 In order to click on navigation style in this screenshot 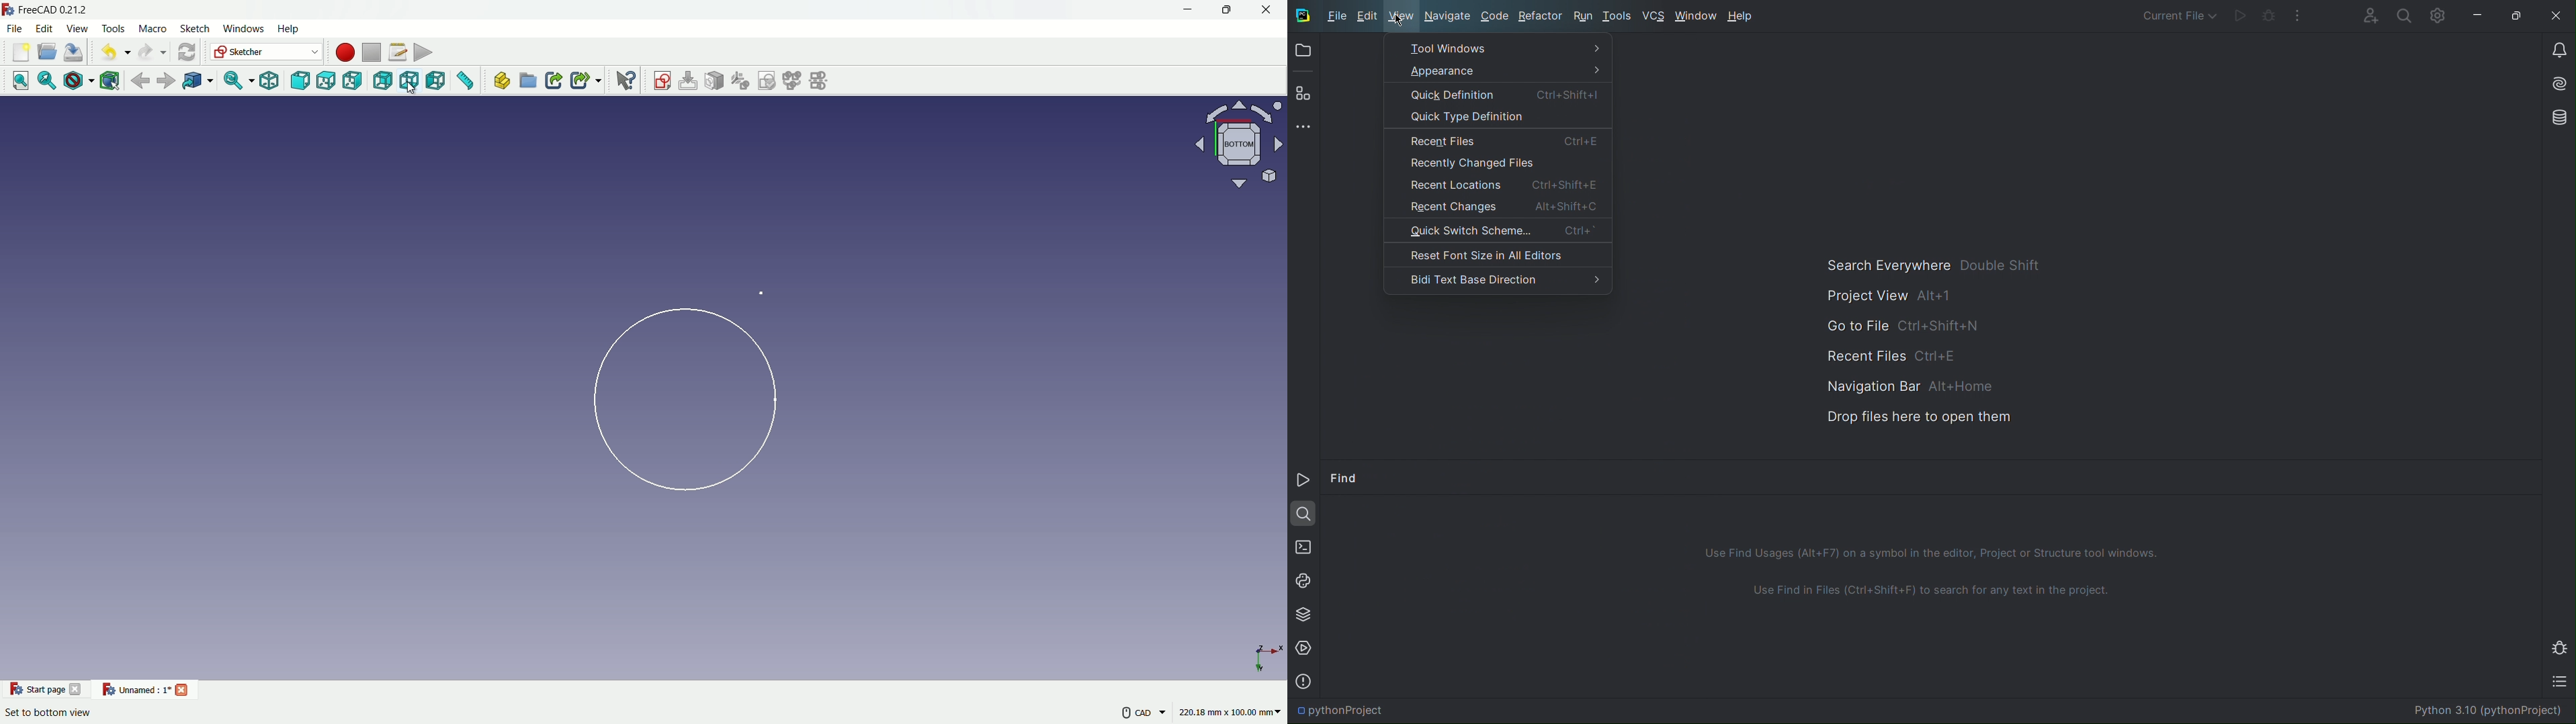, I will do `click(1130, 715)`.